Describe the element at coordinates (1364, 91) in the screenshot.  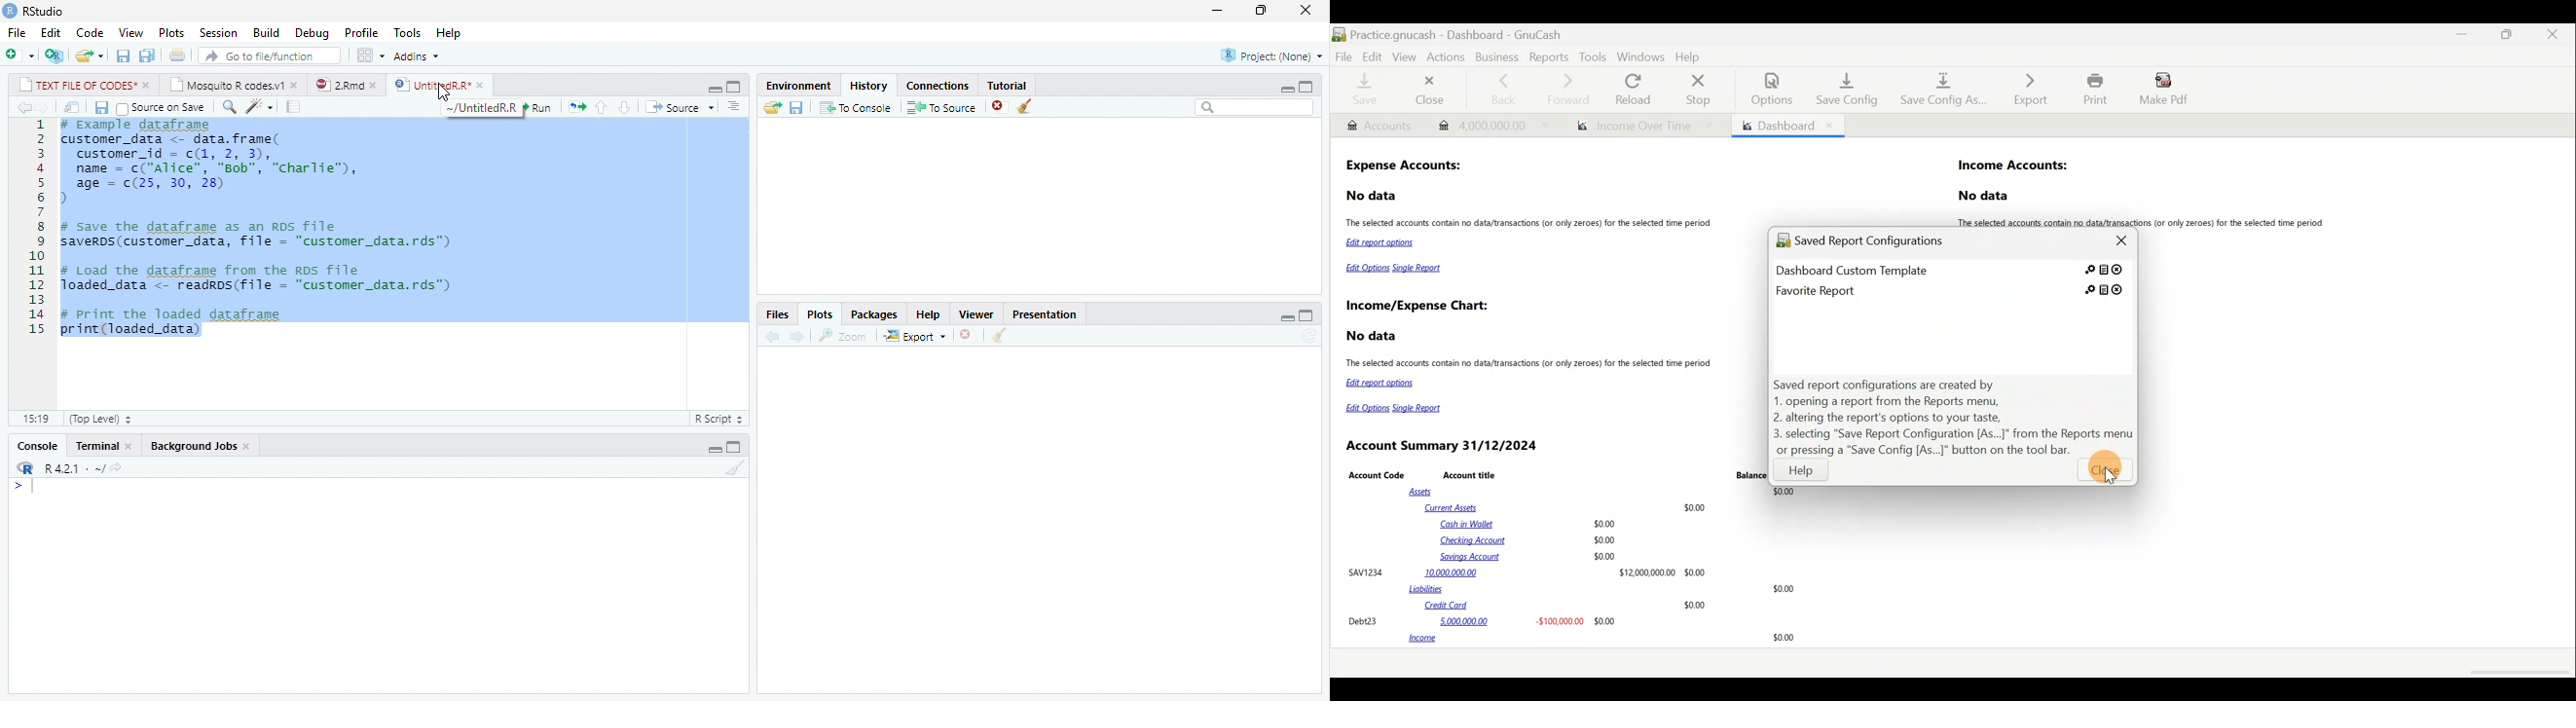
I see `Save` at that location.